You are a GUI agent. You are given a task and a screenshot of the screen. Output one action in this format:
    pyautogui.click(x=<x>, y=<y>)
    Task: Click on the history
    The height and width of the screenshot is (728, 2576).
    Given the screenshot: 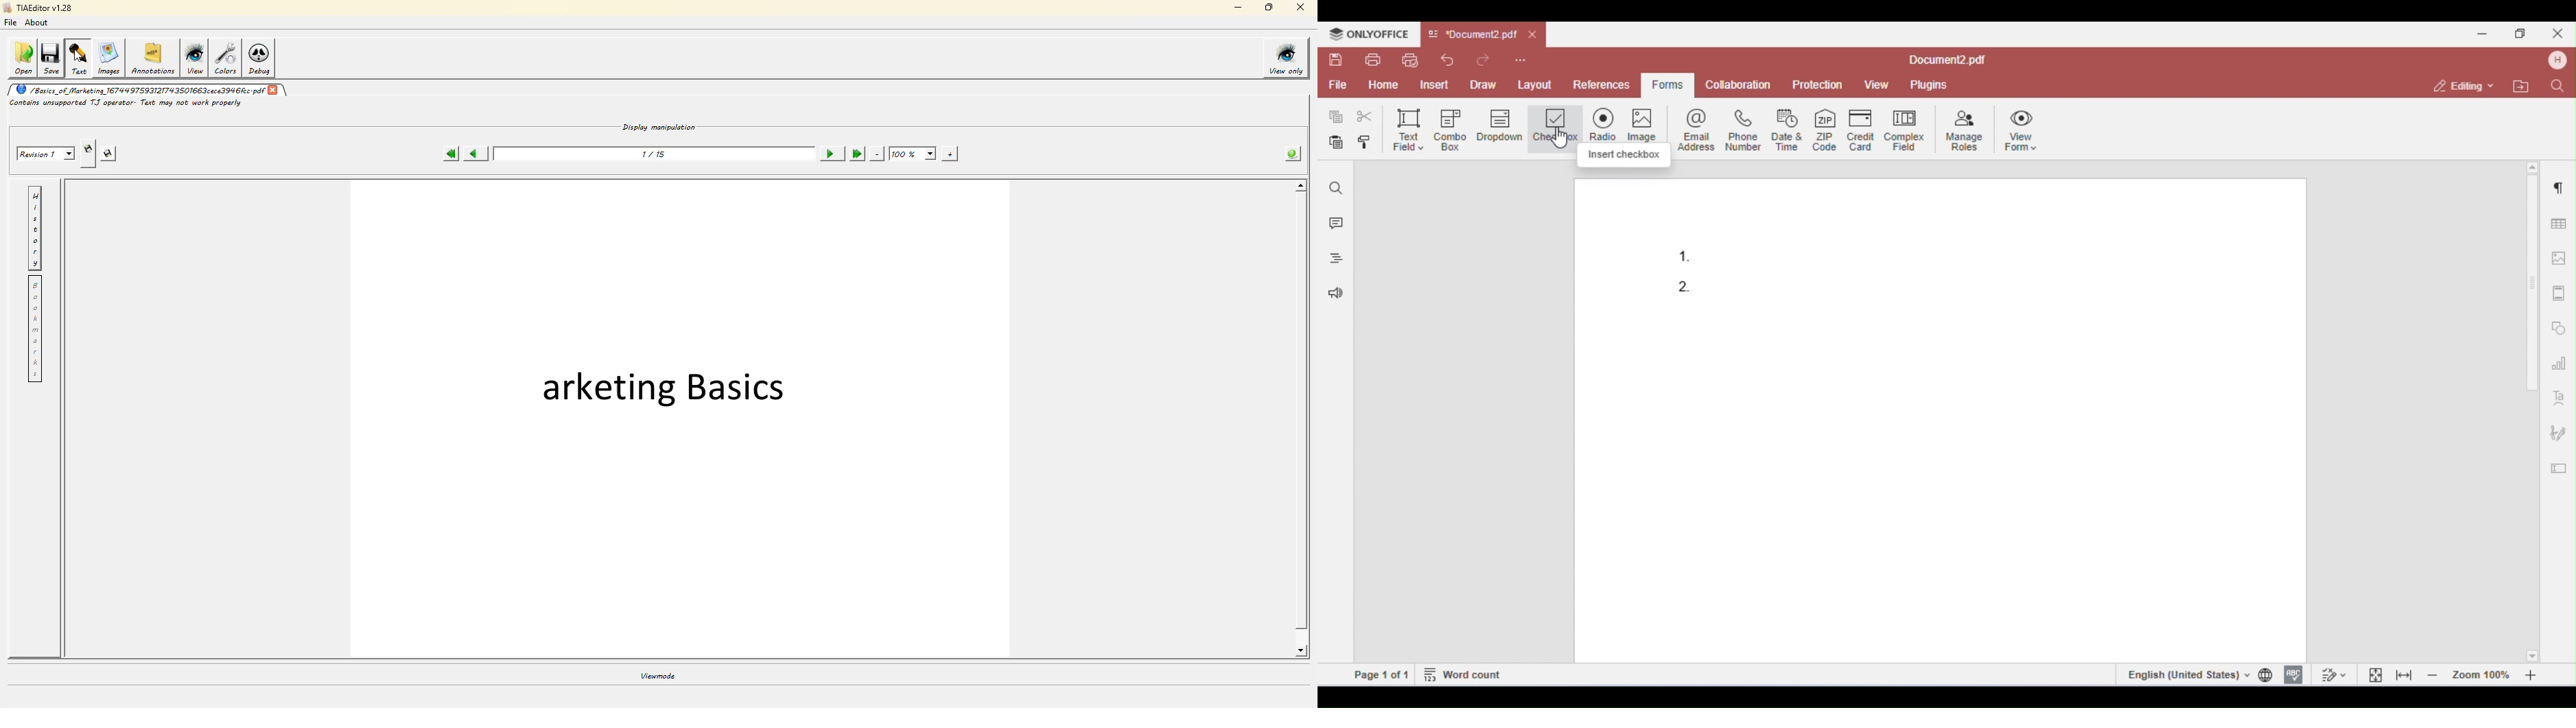 What is the action you would take?
    pyautogui.click(x=34, y=230)
    